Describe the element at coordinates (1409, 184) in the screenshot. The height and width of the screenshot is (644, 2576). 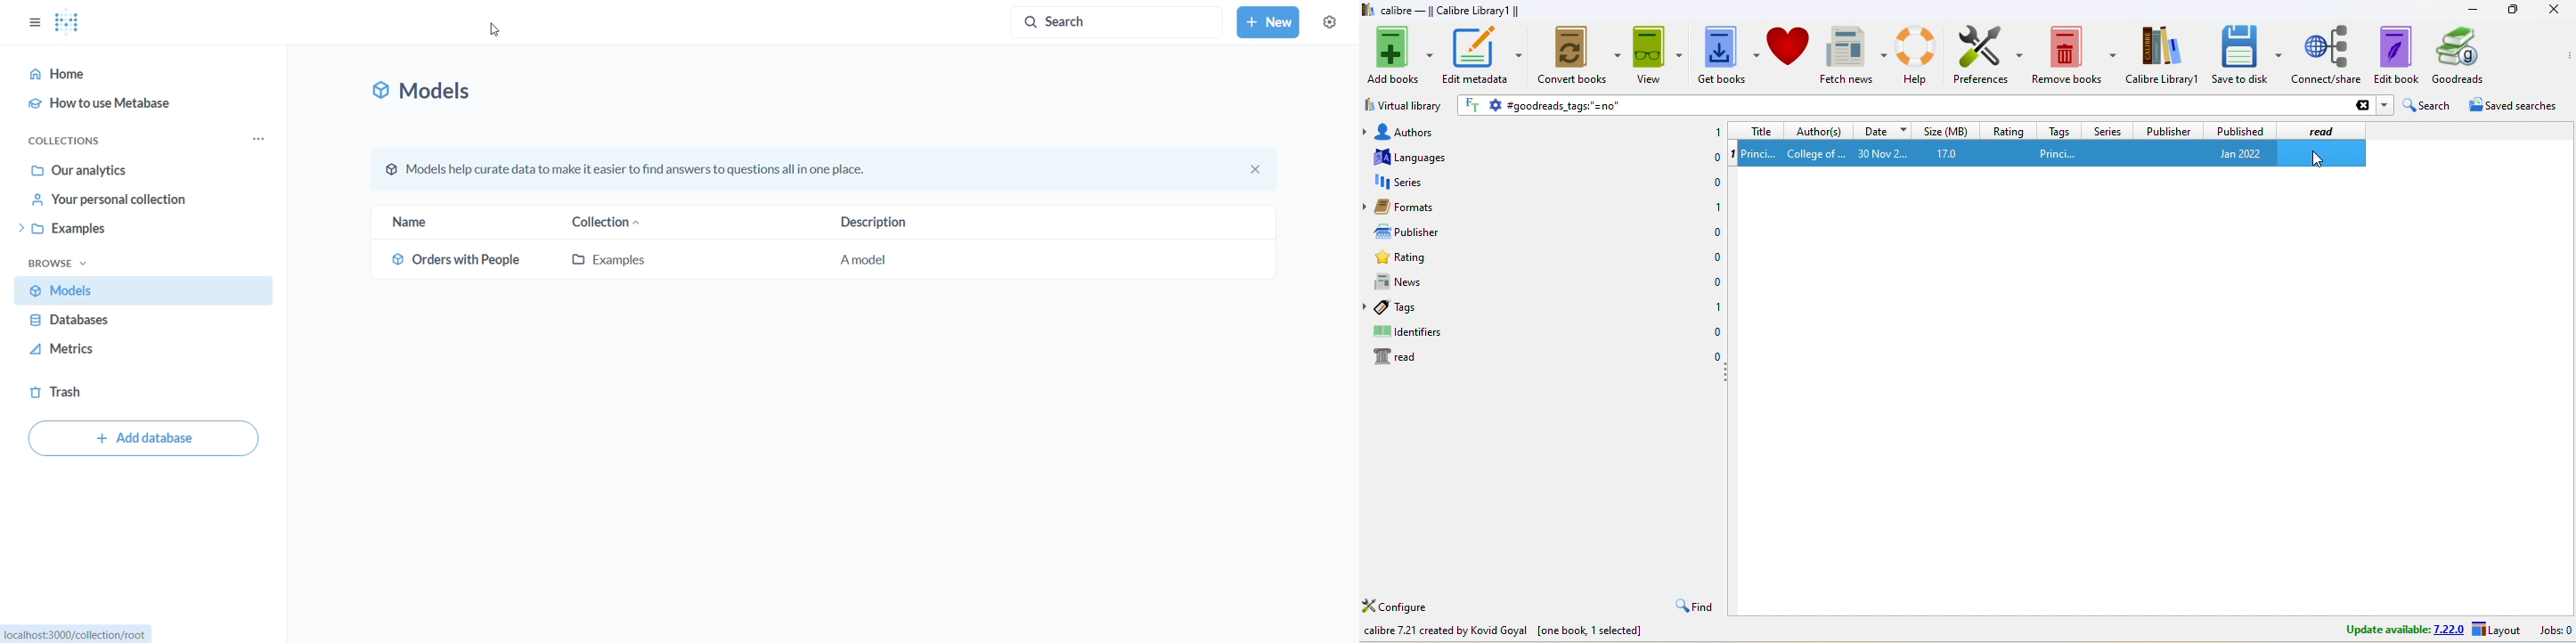
I see `series` at that location.